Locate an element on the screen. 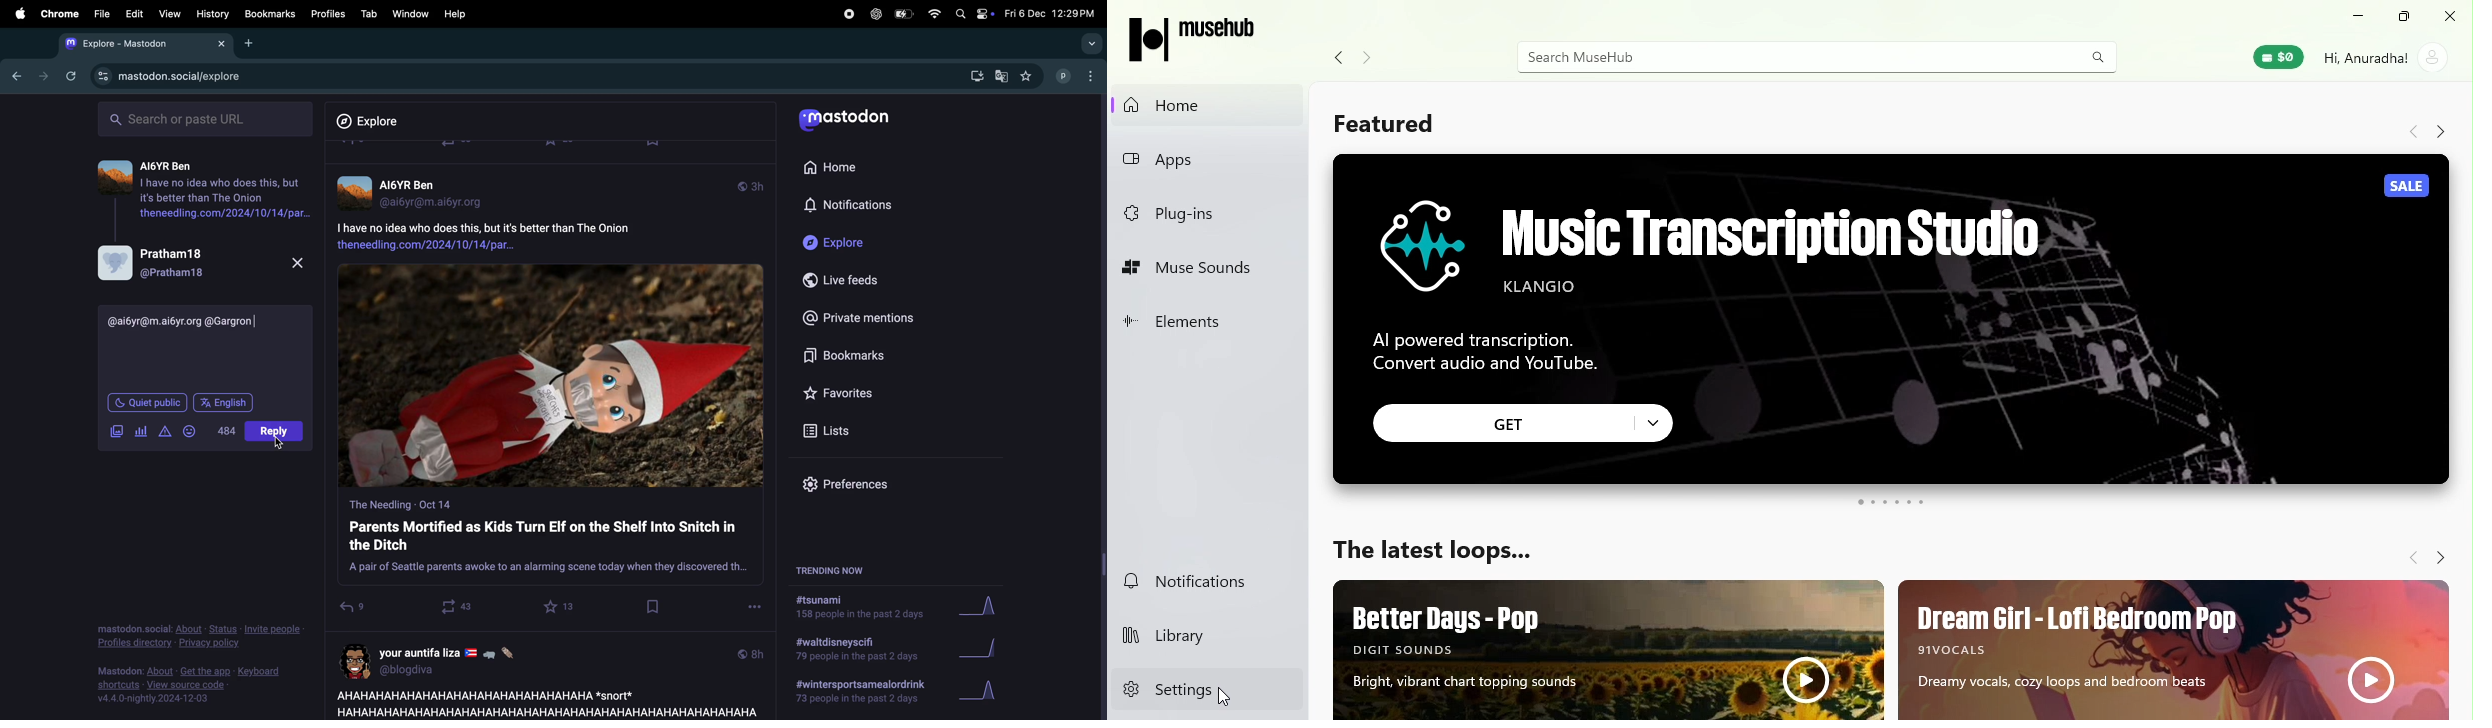 The image size is (2492, 728). Favourites is located at coordinates (841, 392).